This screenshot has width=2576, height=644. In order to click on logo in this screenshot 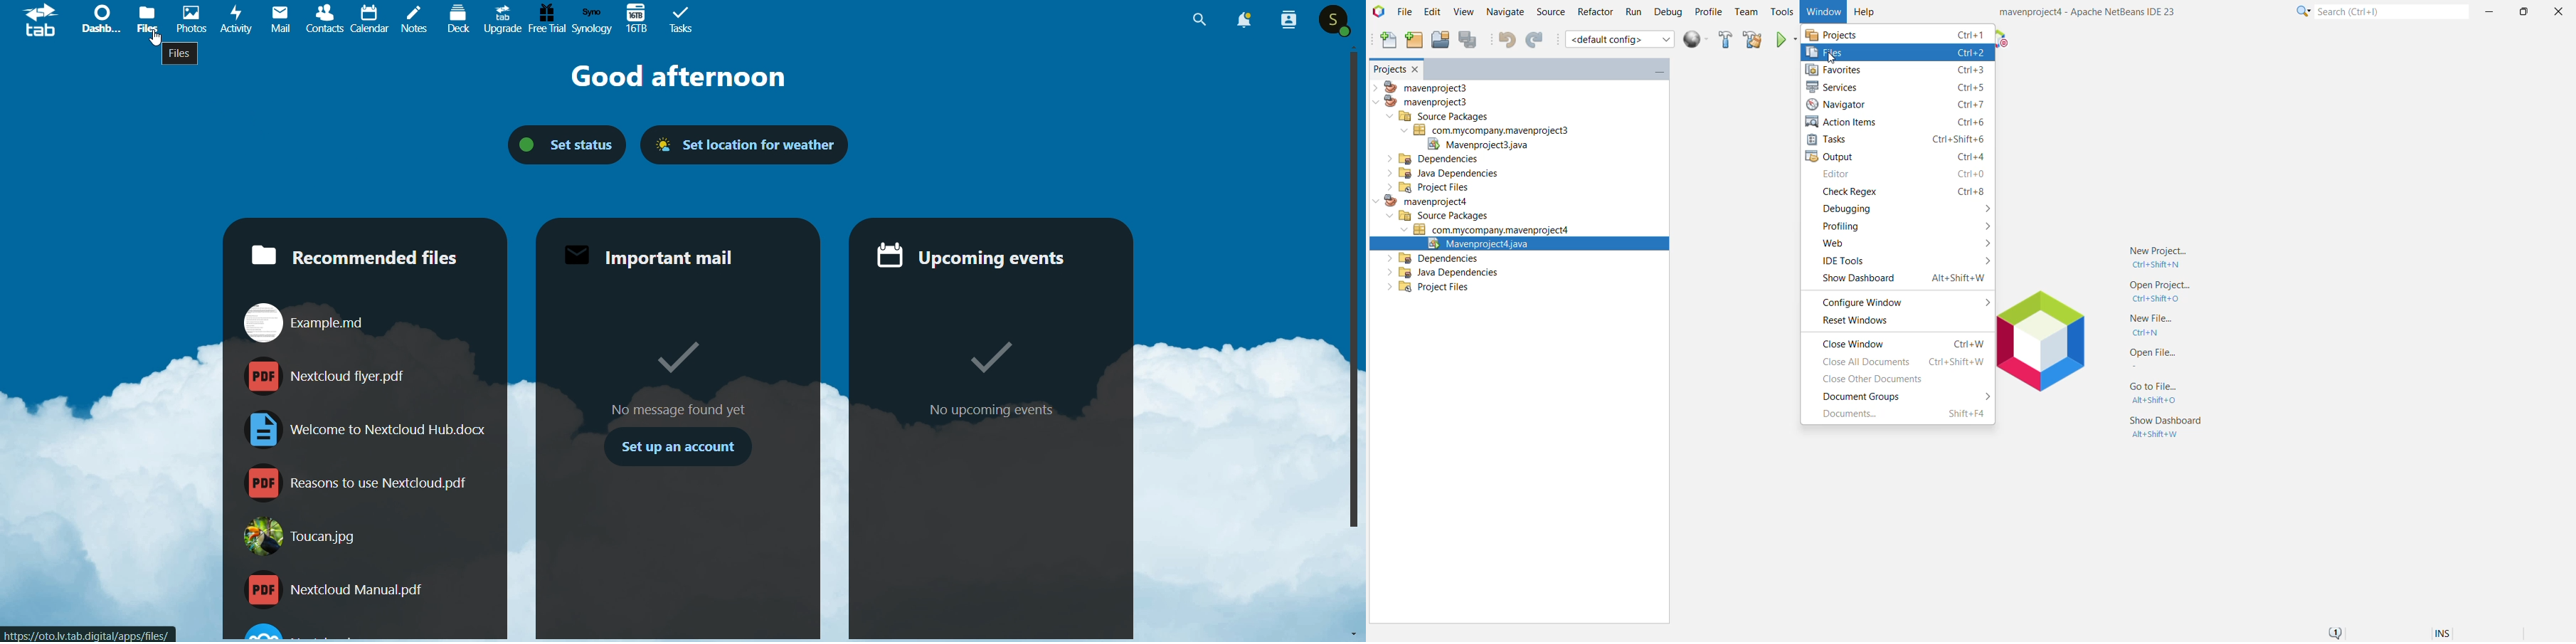, I will do `click(41, 23)`.